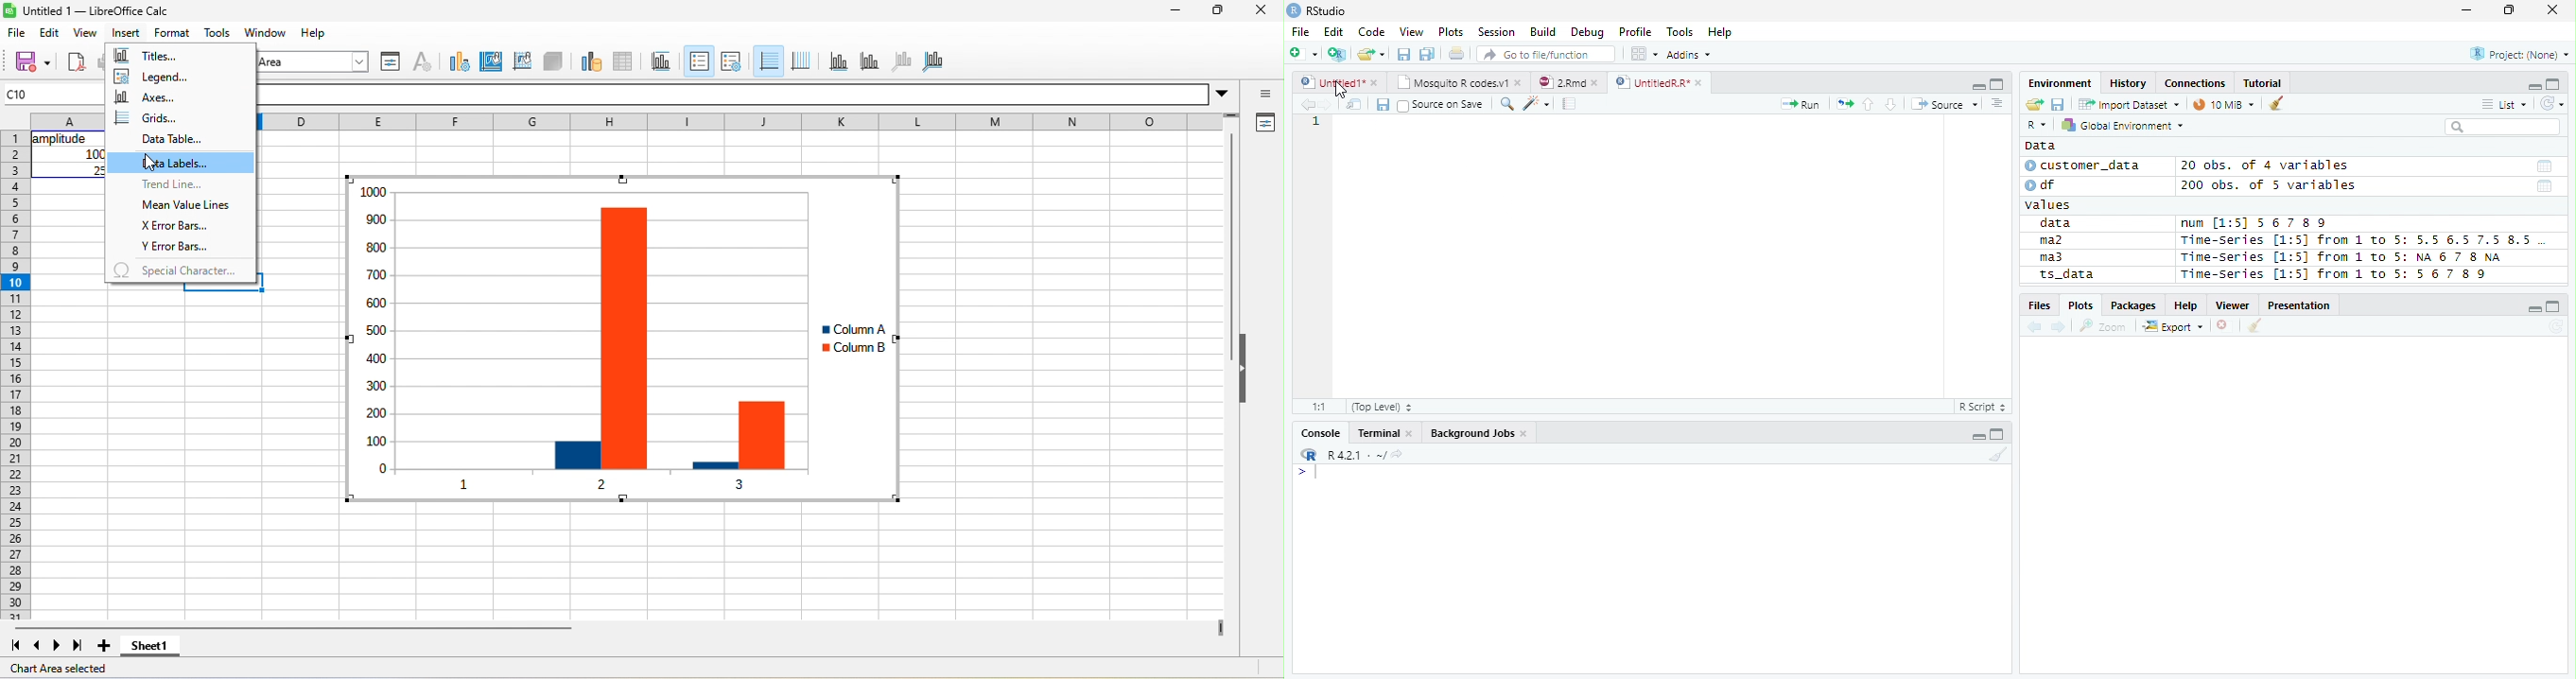 The height and width of the screenshot is (700, 2576). Describe the element at coordinates (1644, 54) in the screenshot. I see `Workplace panes` at that location.